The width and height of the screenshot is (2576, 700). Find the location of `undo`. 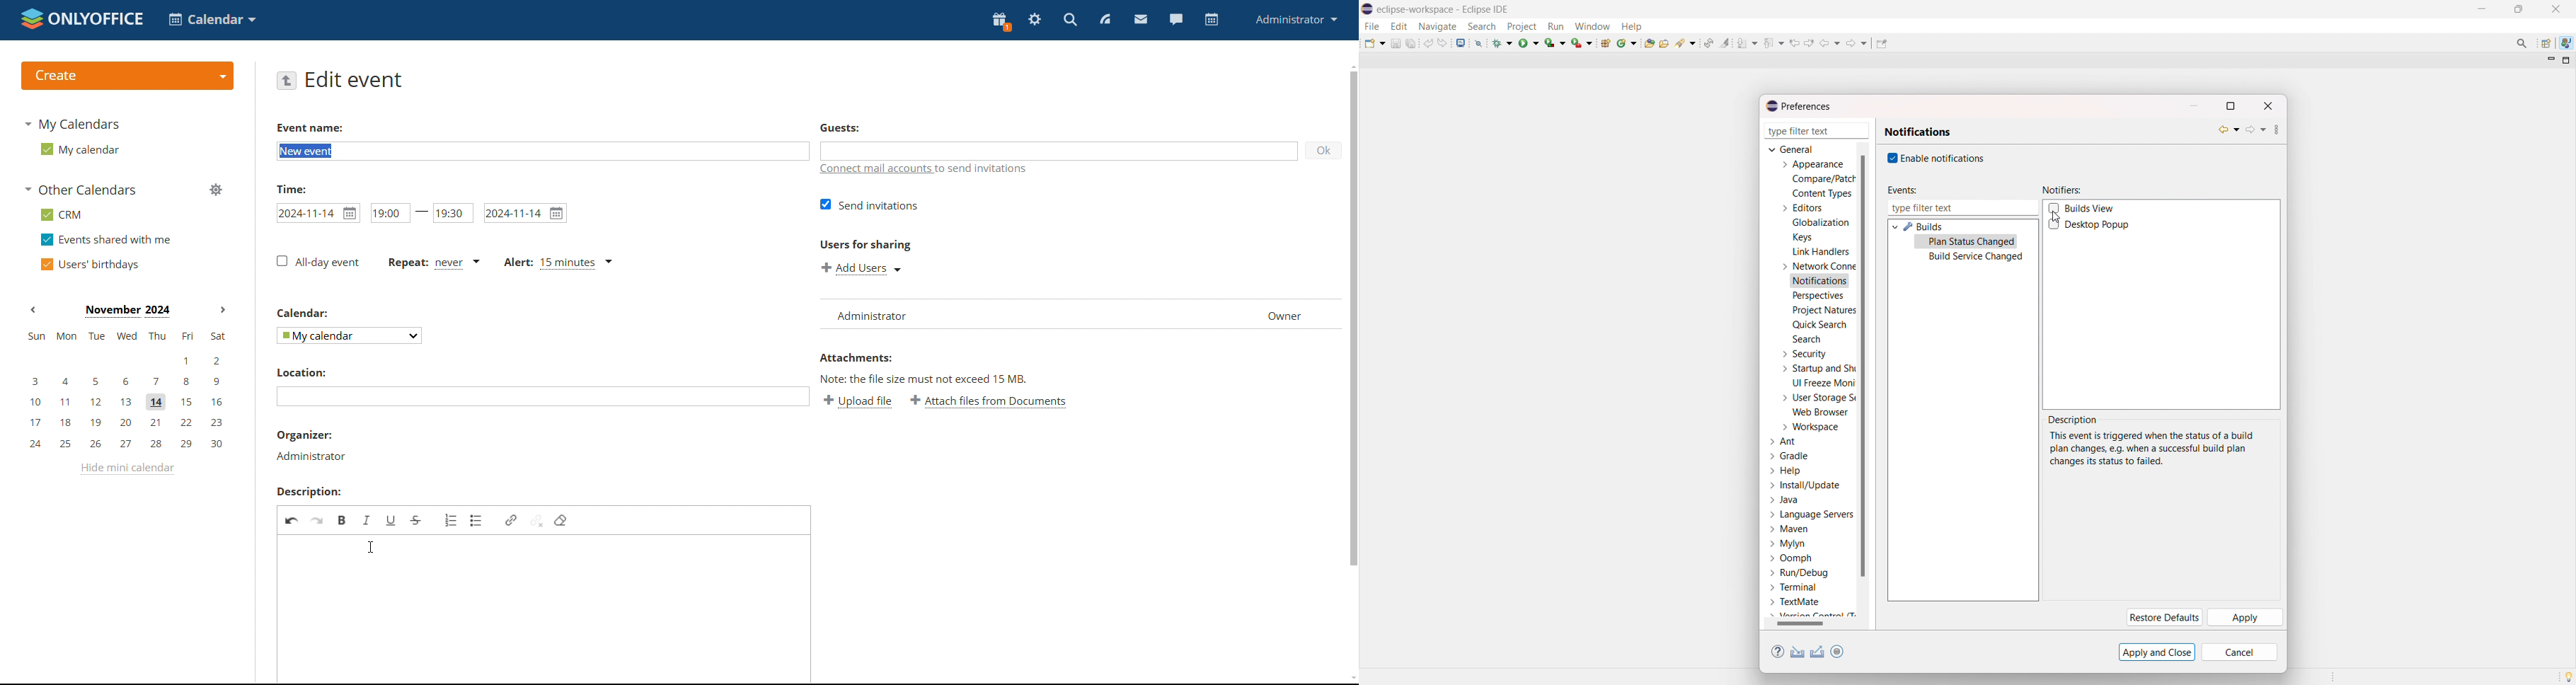

undo is located at coordinates (1429, 43).